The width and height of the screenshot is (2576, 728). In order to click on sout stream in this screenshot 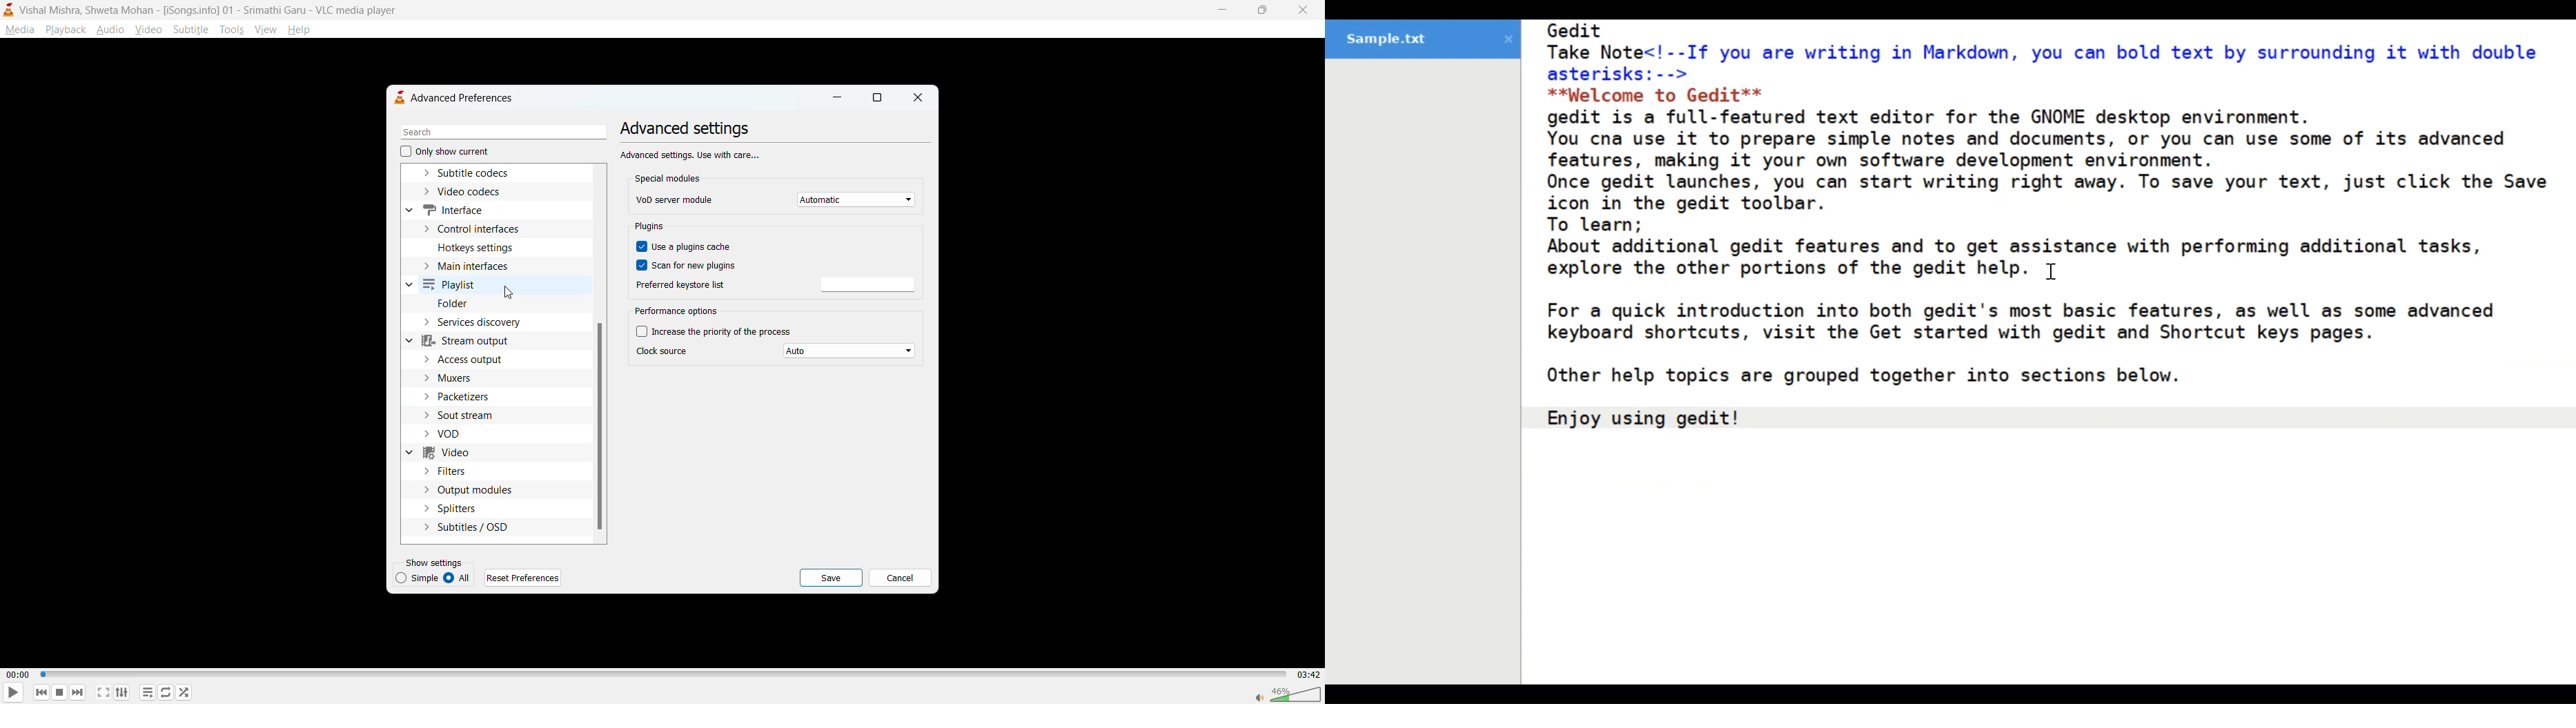, I will do `click(470, 414)`.